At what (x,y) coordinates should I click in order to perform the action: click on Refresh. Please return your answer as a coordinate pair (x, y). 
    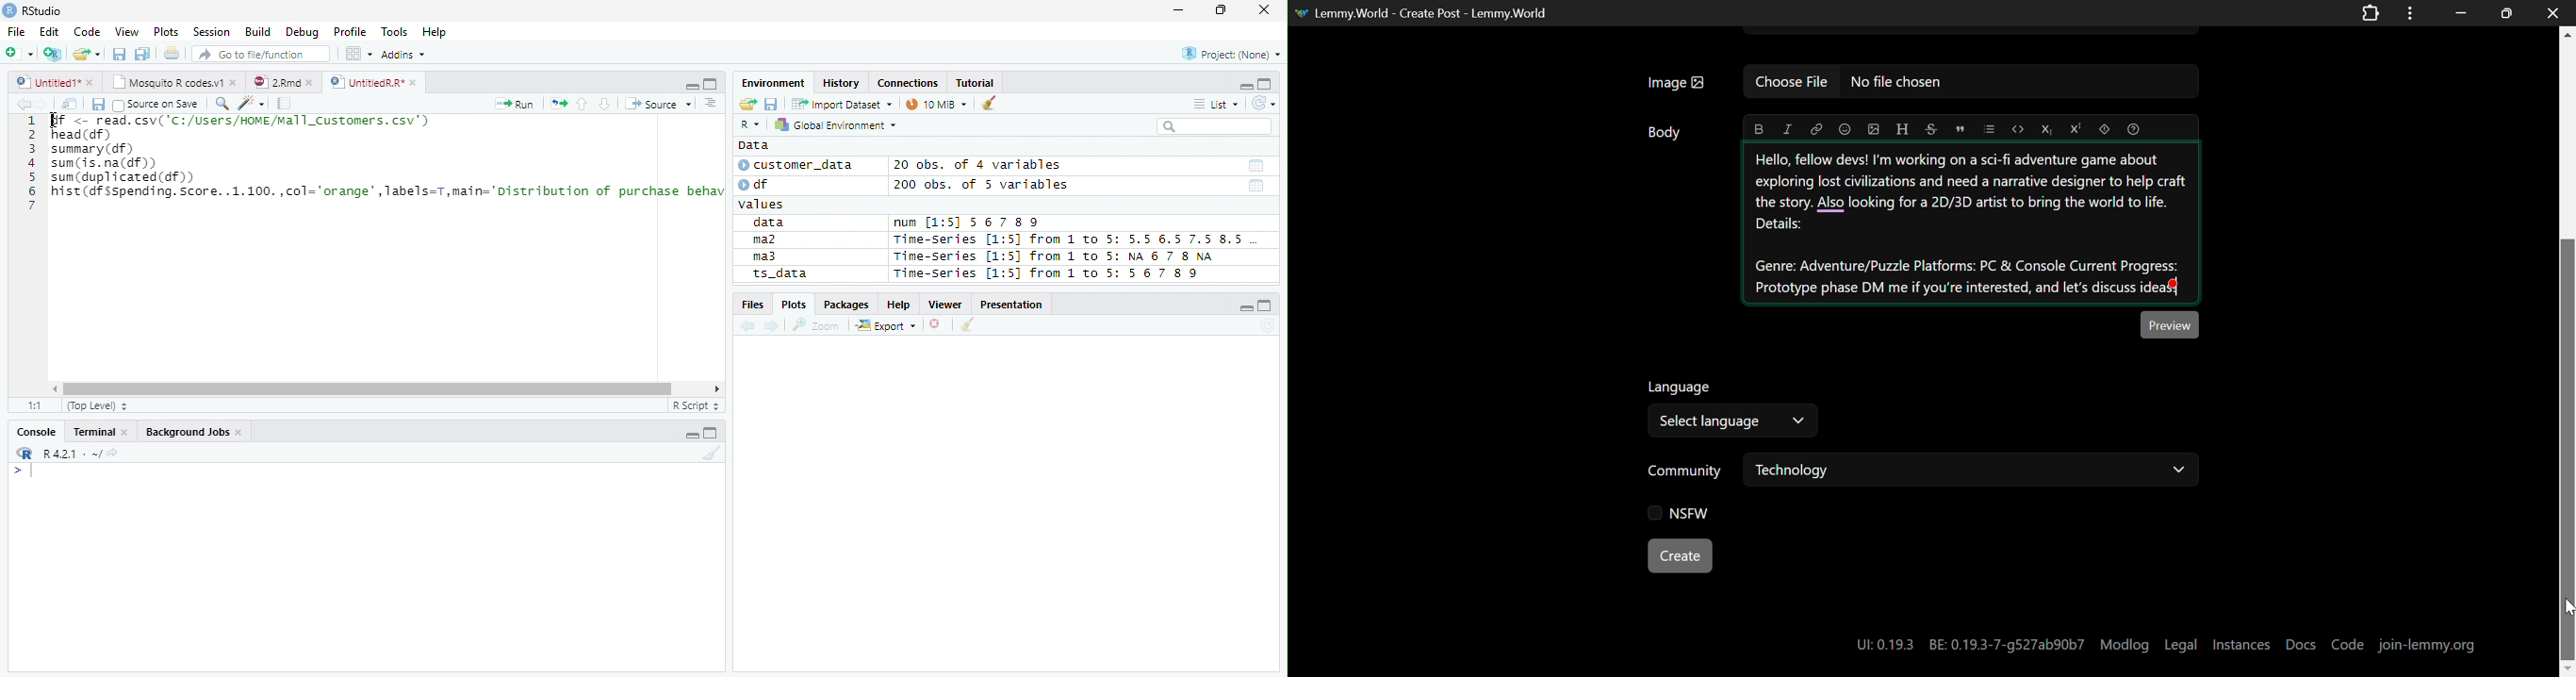
    Looking at the image, I should click on (1268, 326).